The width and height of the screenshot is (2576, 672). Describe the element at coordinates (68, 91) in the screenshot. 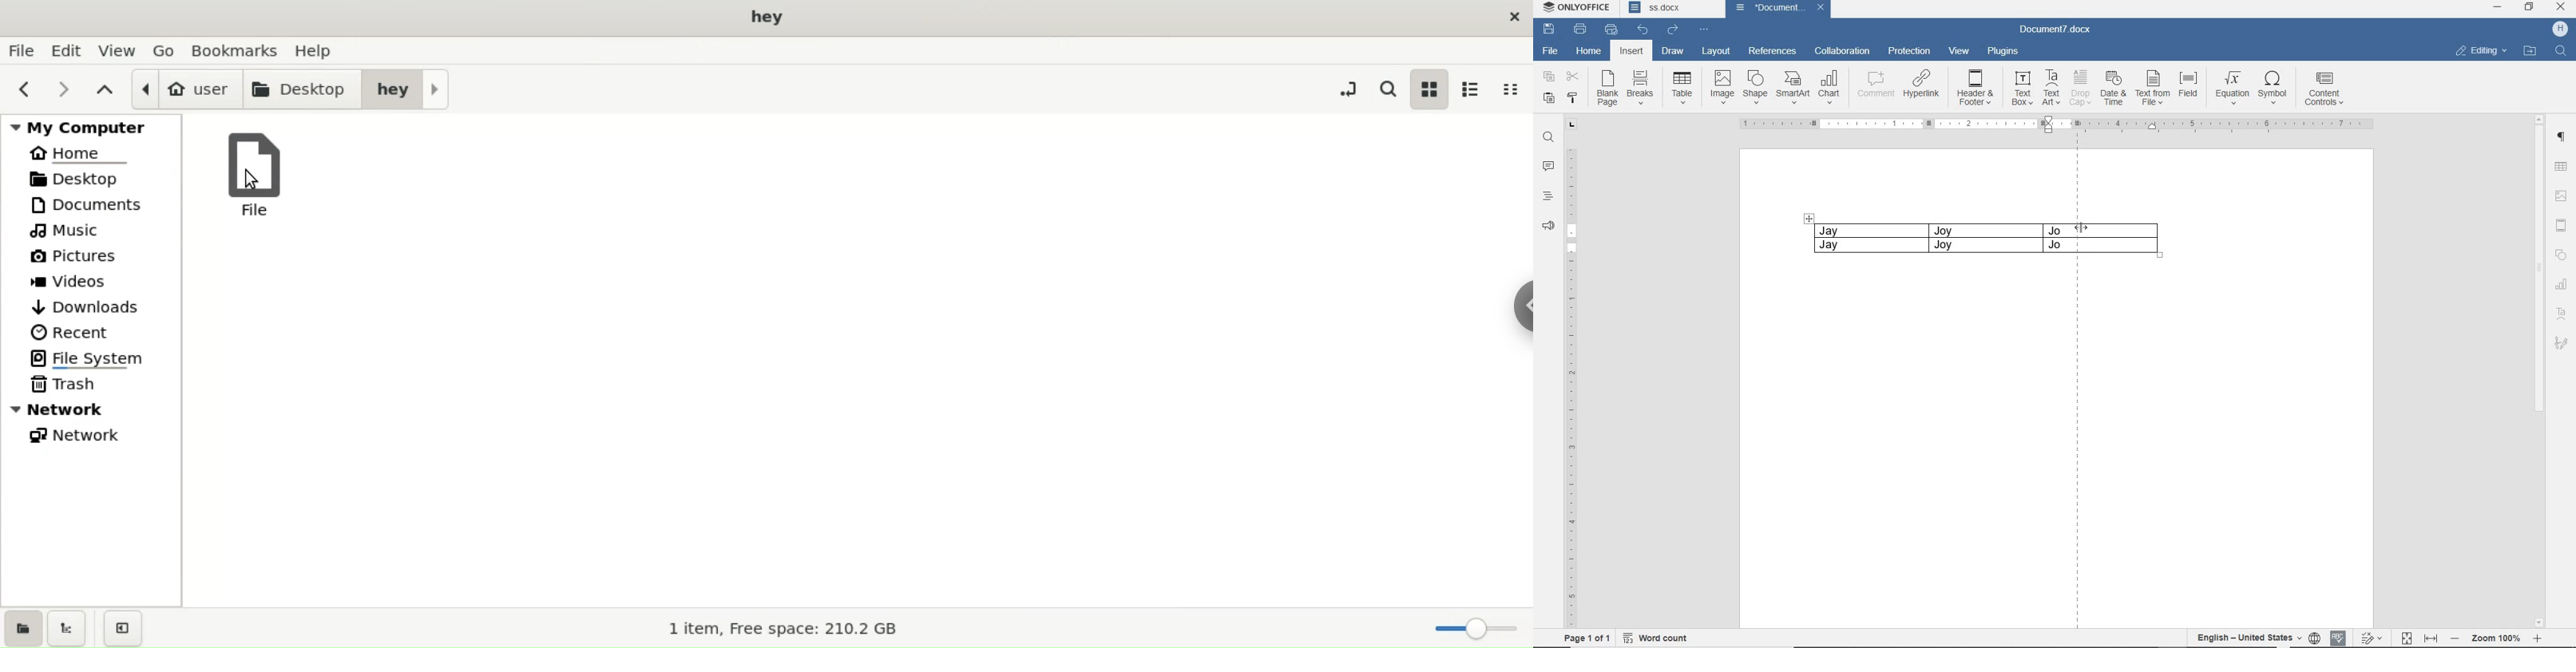

I see `next` at that location.